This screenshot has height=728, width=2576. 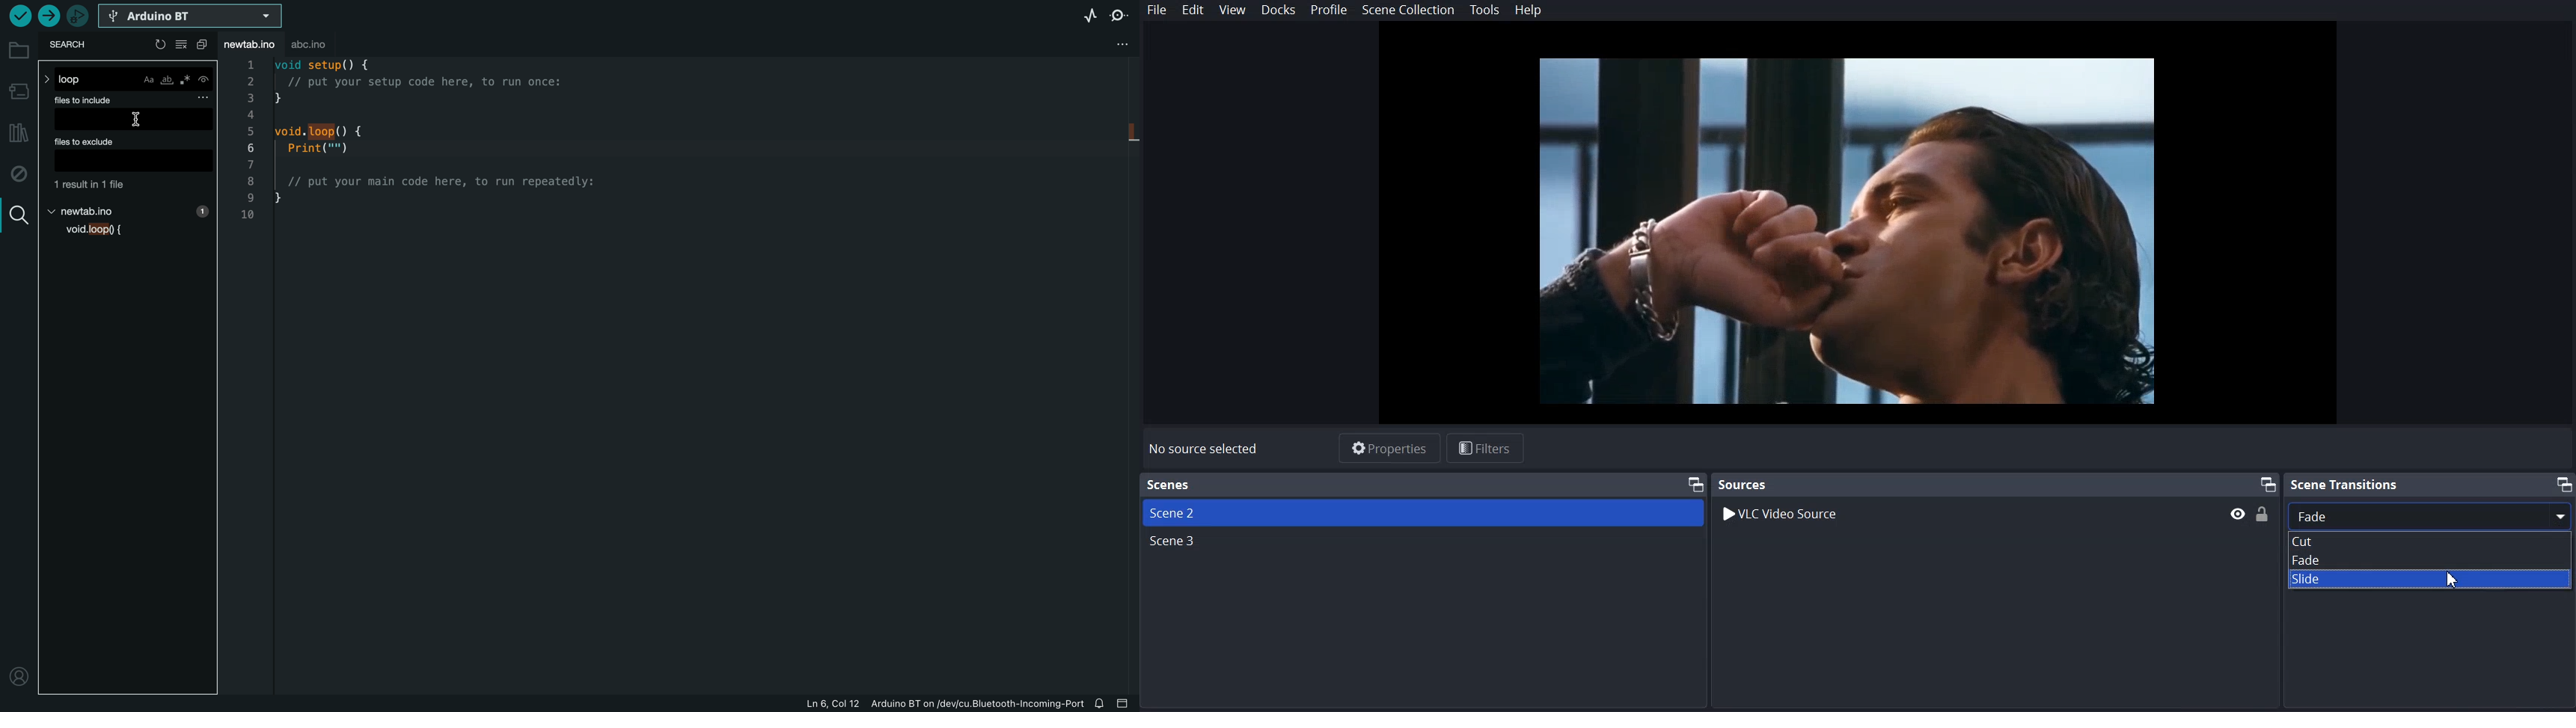 What do you see at coordinates (2432, 541) in the screenshot?
I see `Cut` at bounding box center [2432, 541].